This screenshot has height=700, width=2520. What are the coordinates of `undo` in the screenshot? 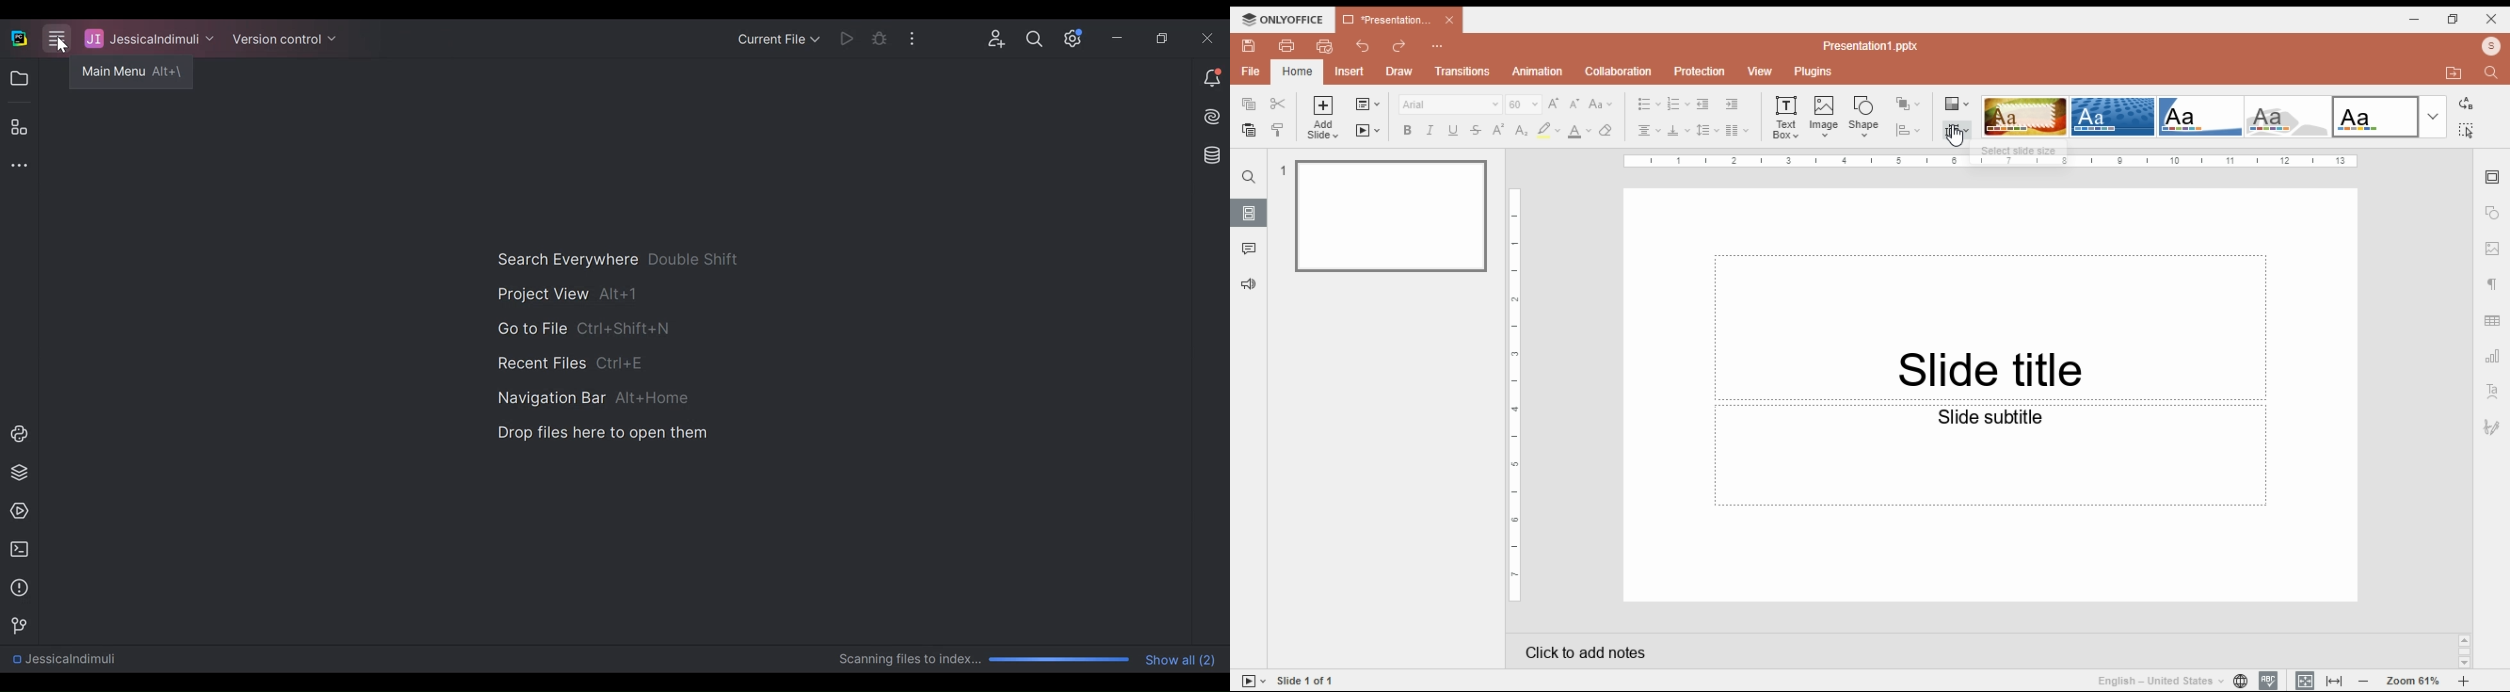 It's located at (1364, 46).